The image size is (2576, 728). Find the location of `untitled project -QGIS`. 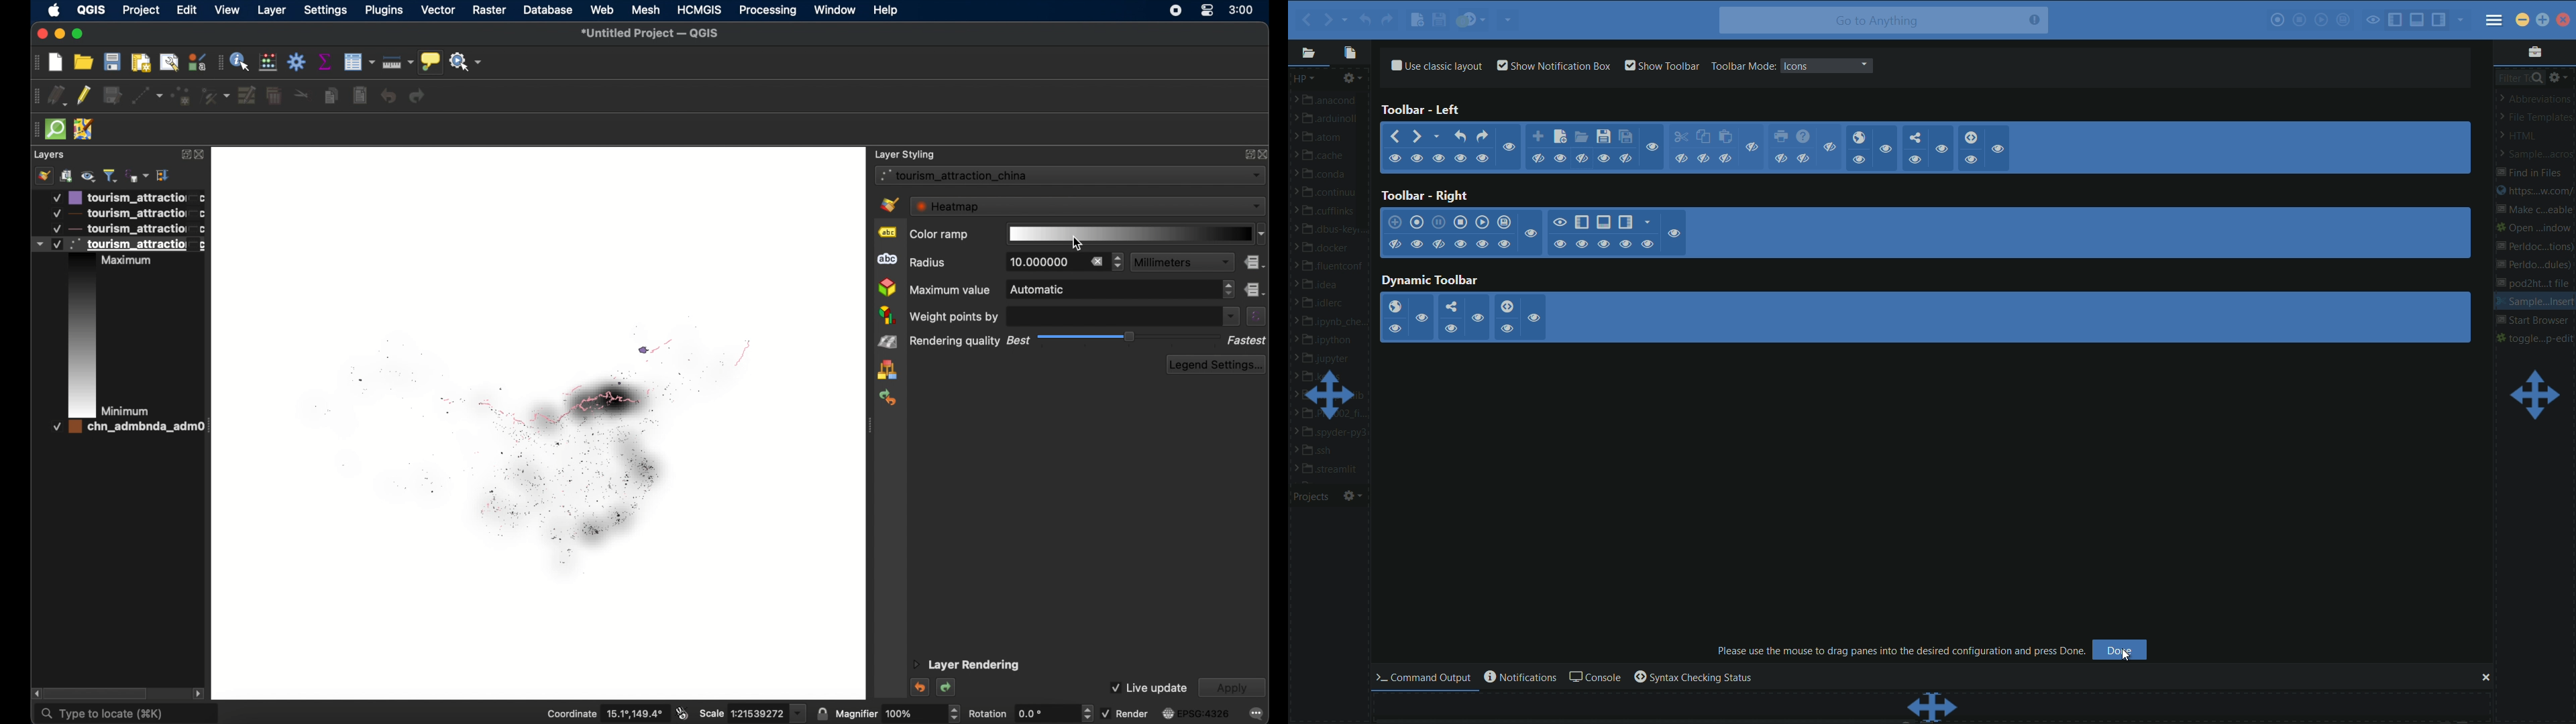

untitled project -QGIS is located at coordinates (653, 35).